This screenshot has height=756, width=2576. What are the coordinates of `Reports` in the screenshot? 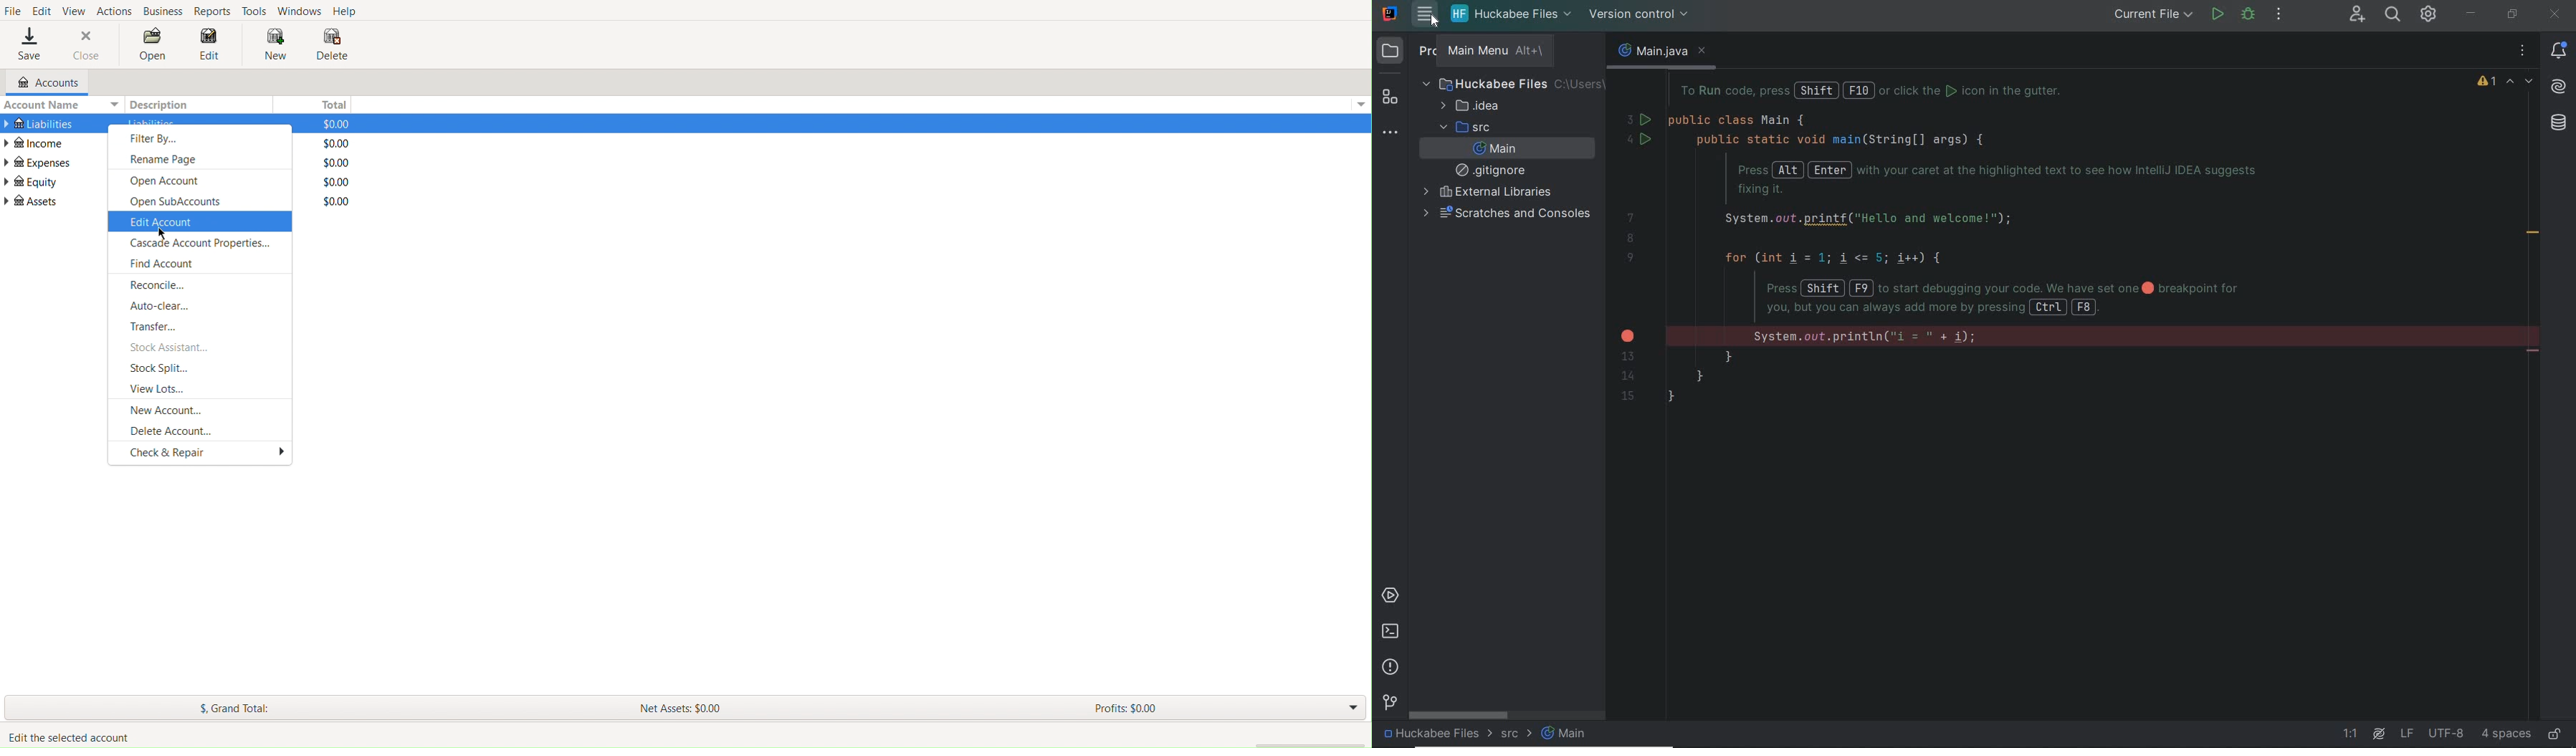 It's located at (215, 11).